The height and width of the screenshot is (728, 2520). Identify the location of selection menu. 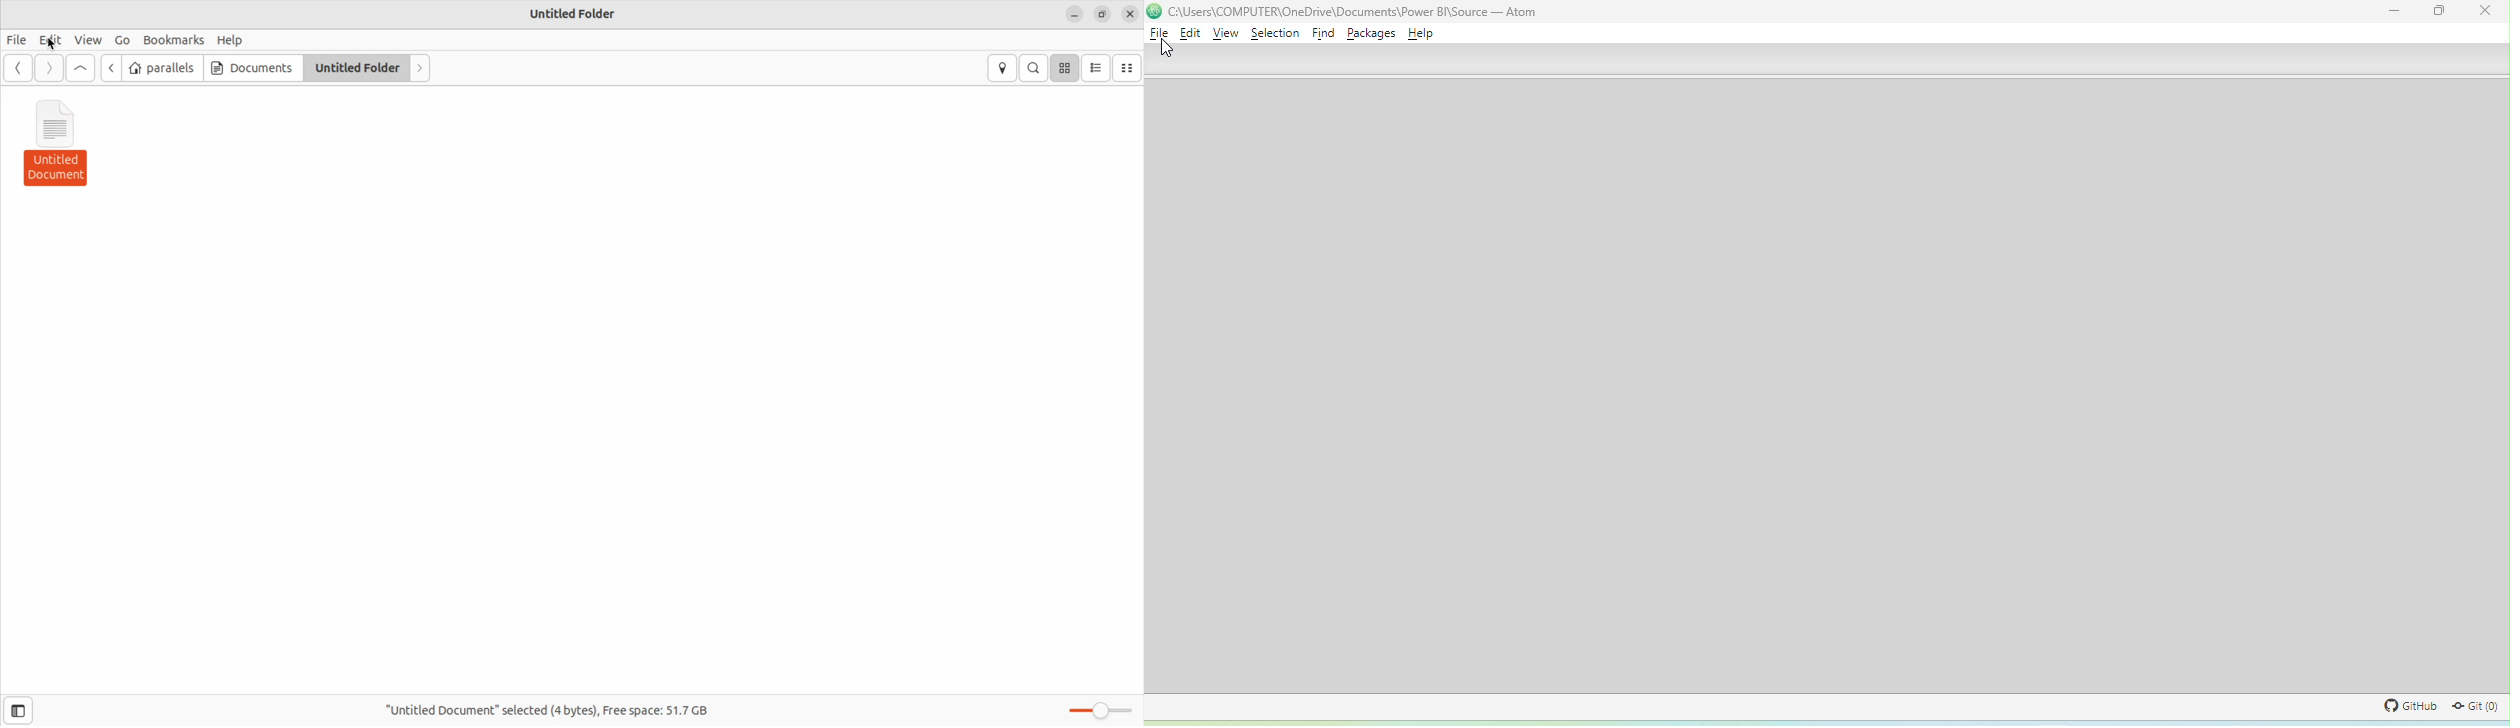
(1276, 33).